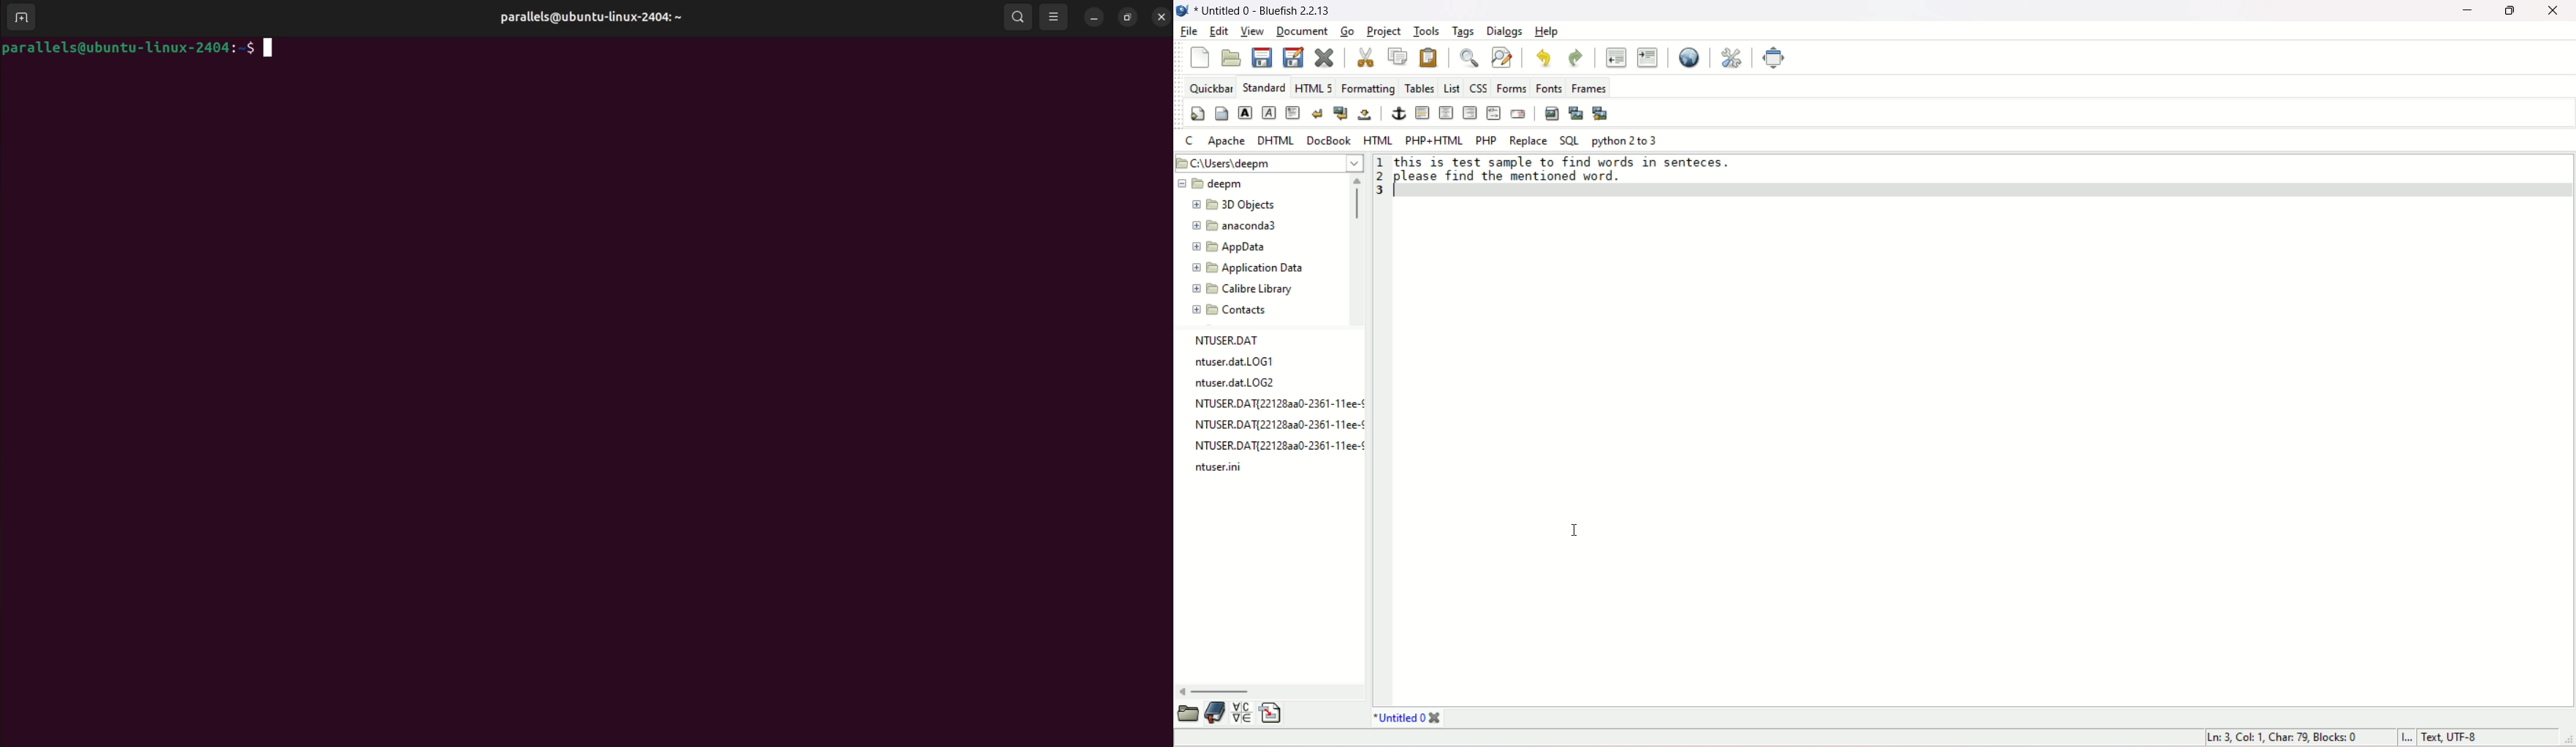 This screenshot has width=2576, height=756. Describe the element at coordinates (1235, 225) in the screenshot. I see `anaconda3` at that location.